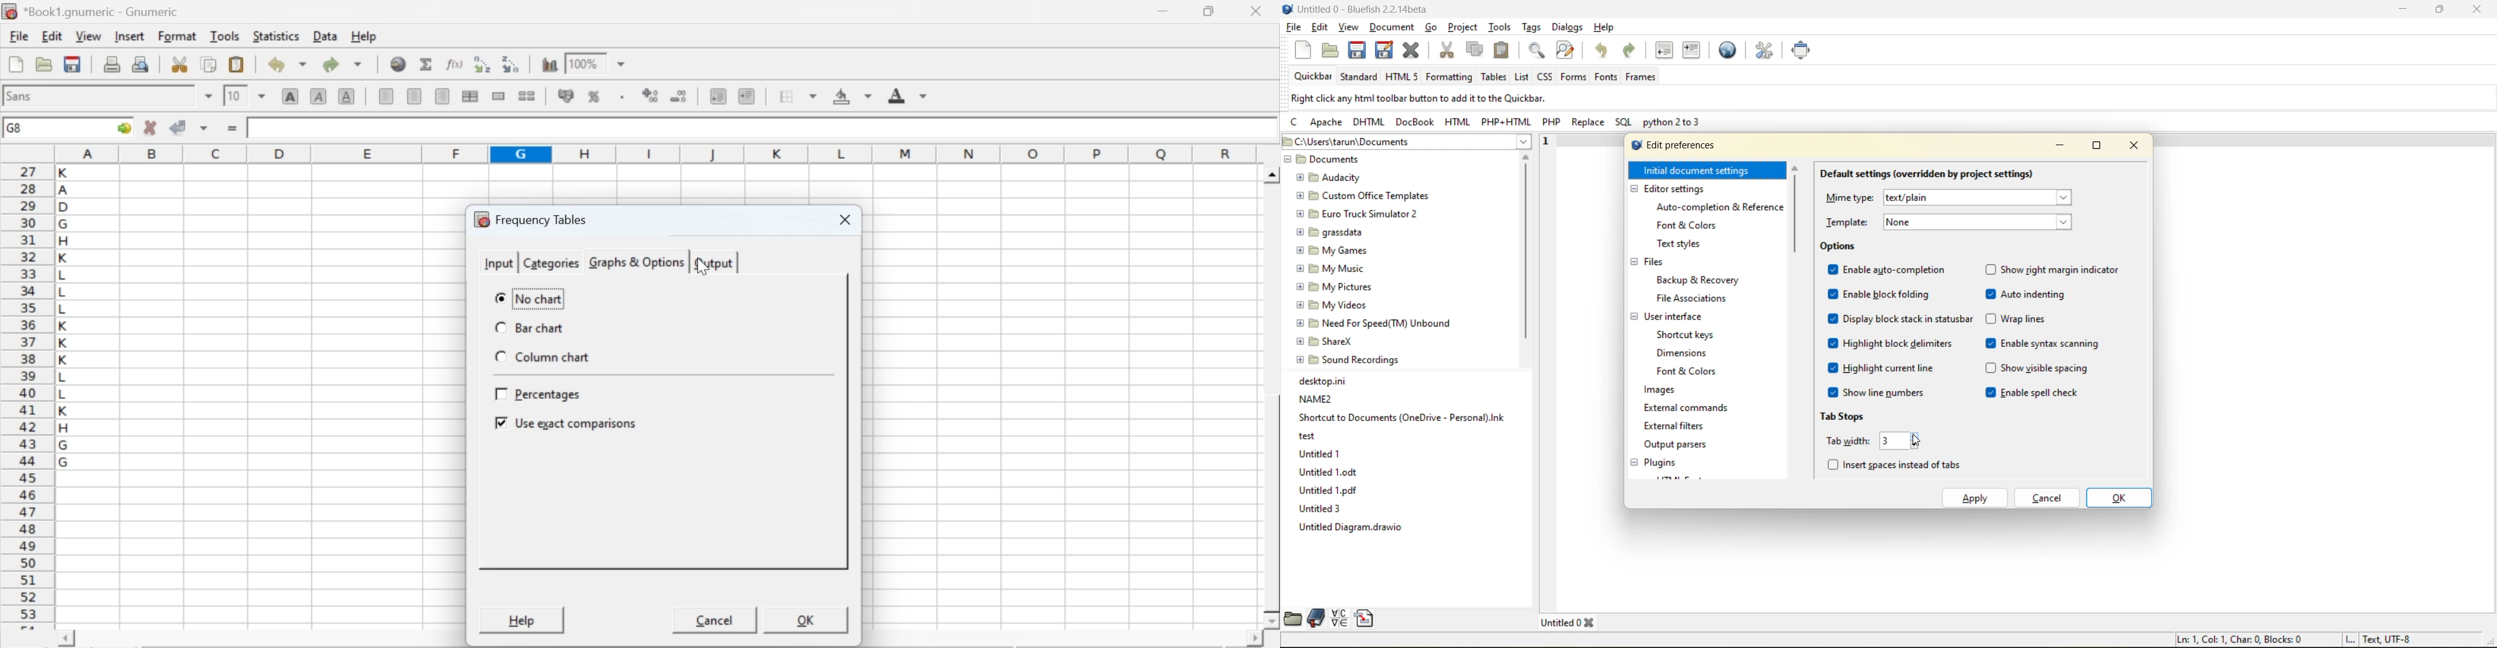 This screenshot has width=2520, height=672. I want to click on output, so click(714, 263).